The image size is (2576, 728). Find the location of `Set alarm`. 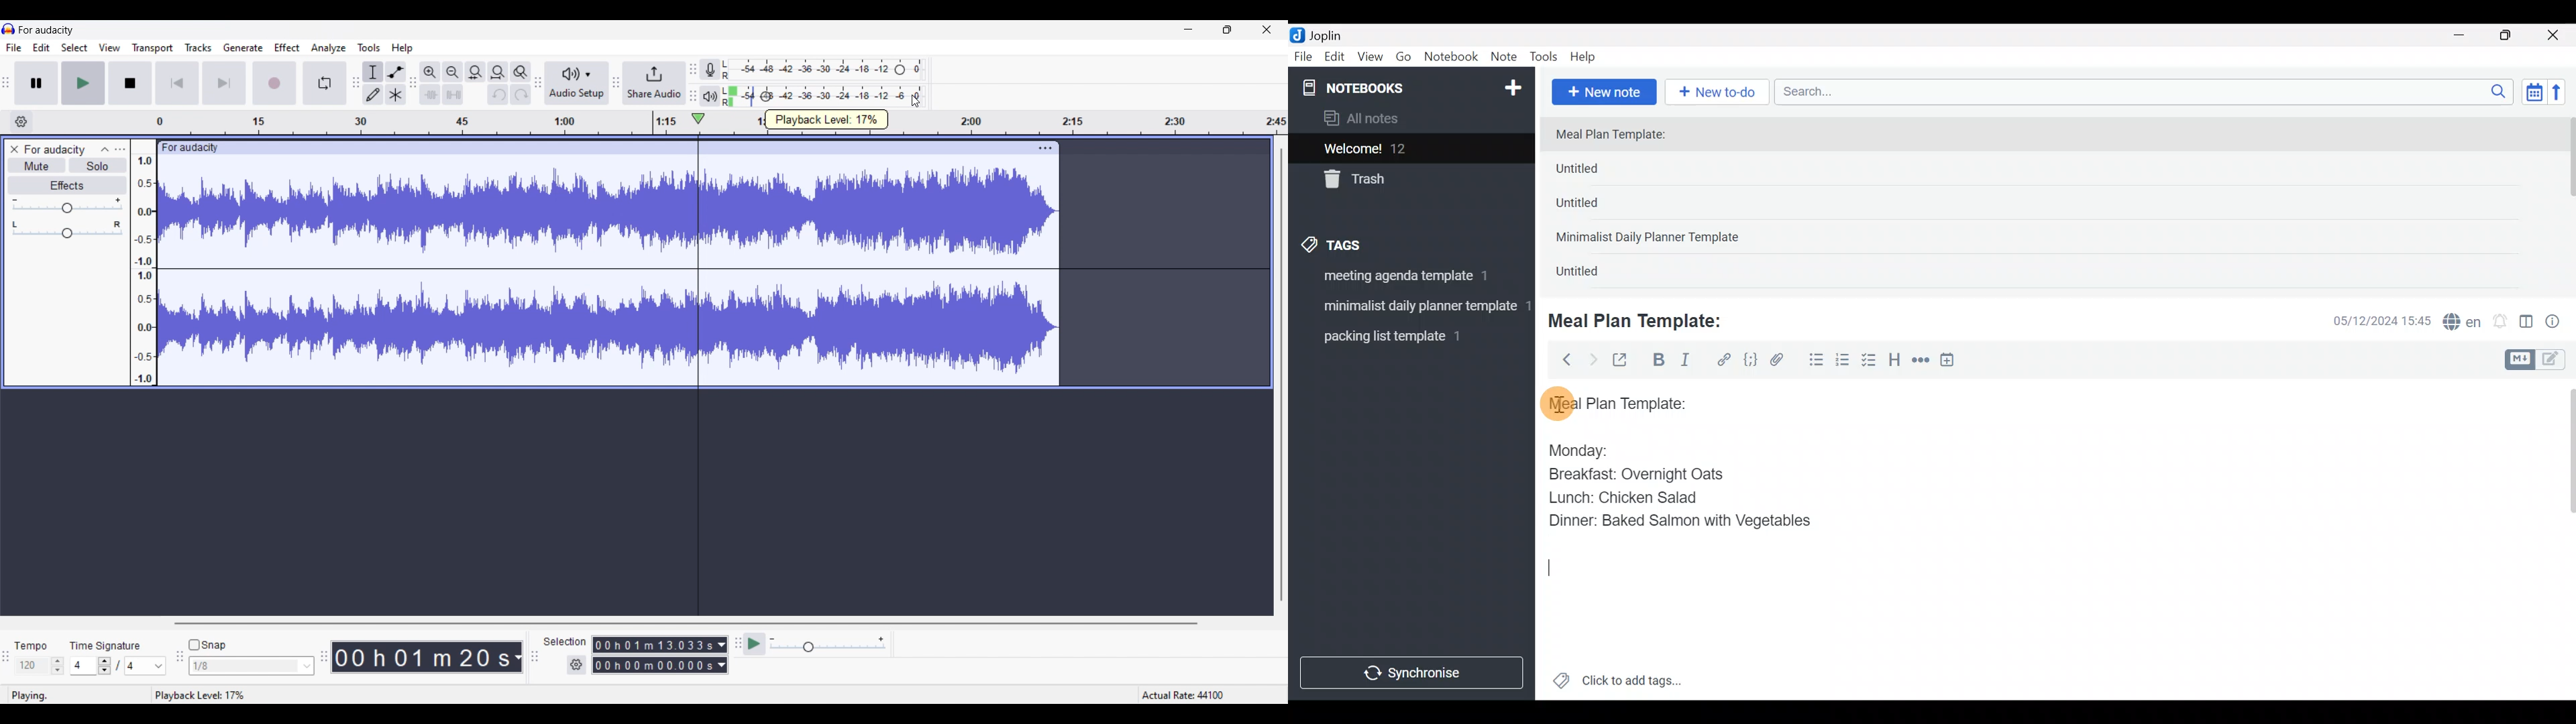

Set alarm is located at coordinates (2501, 322).